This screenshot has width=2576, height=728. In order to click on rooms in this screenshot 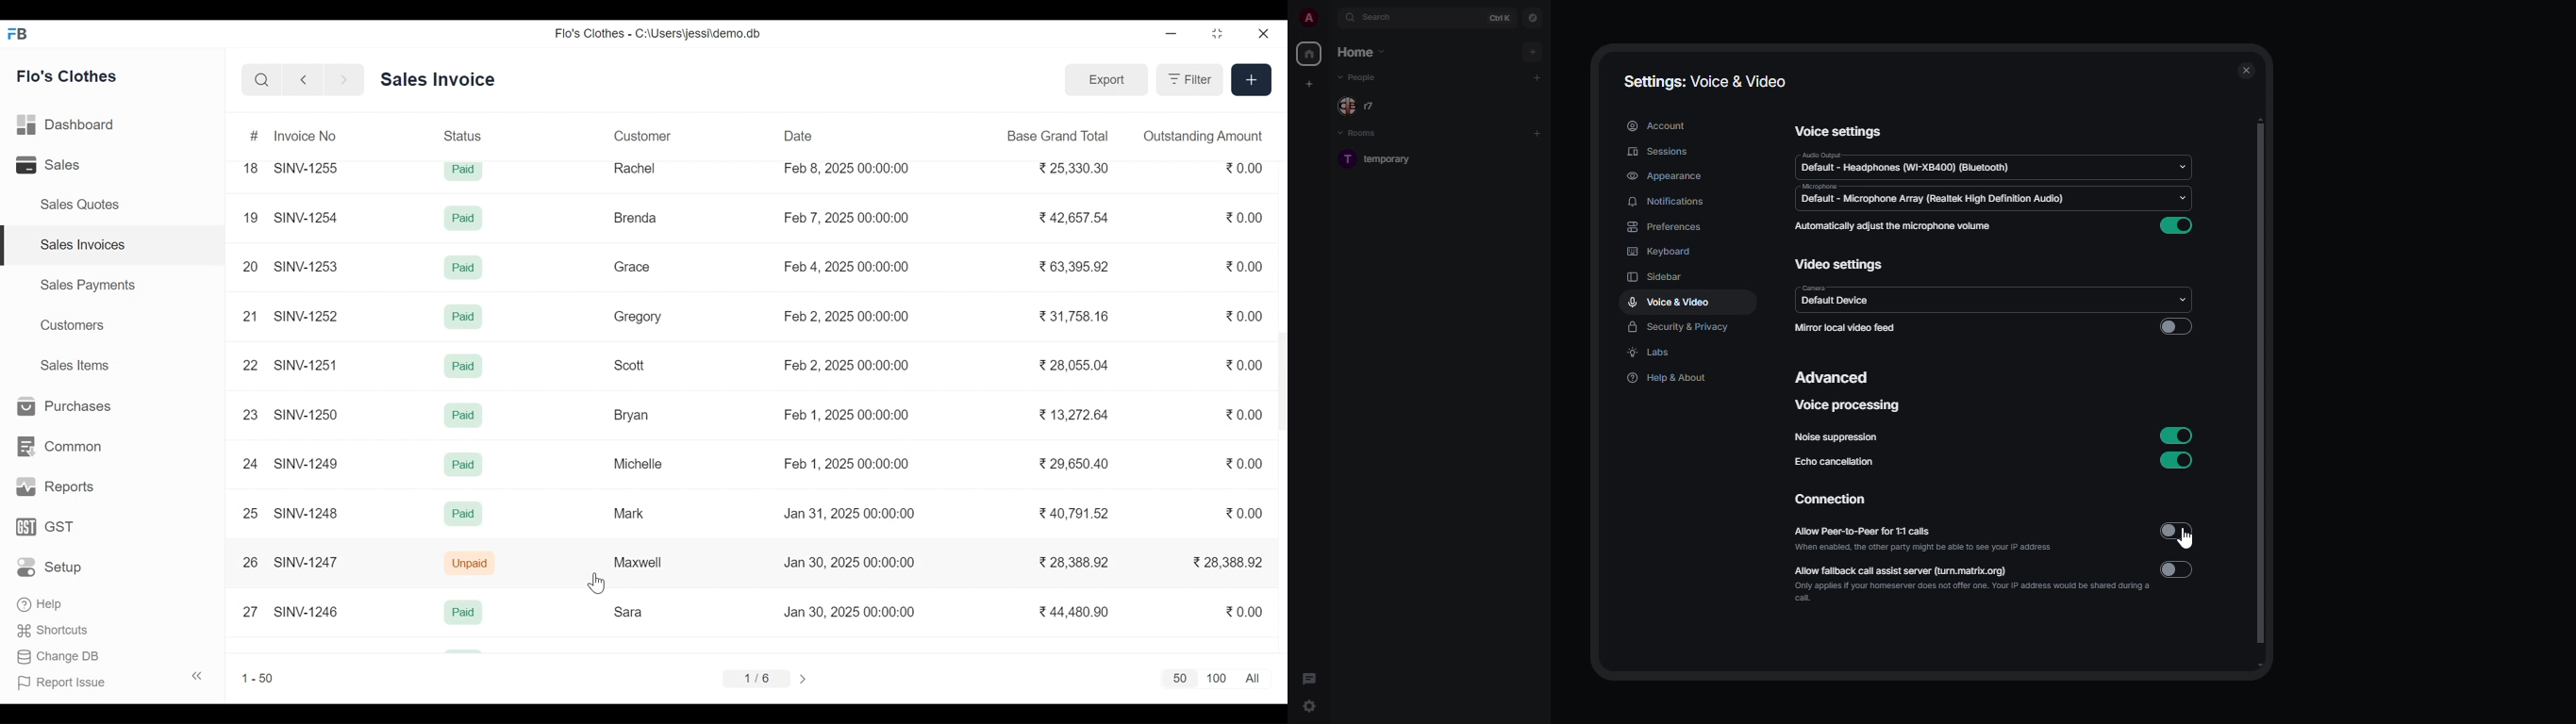, I will do `click(1363, 132)`.